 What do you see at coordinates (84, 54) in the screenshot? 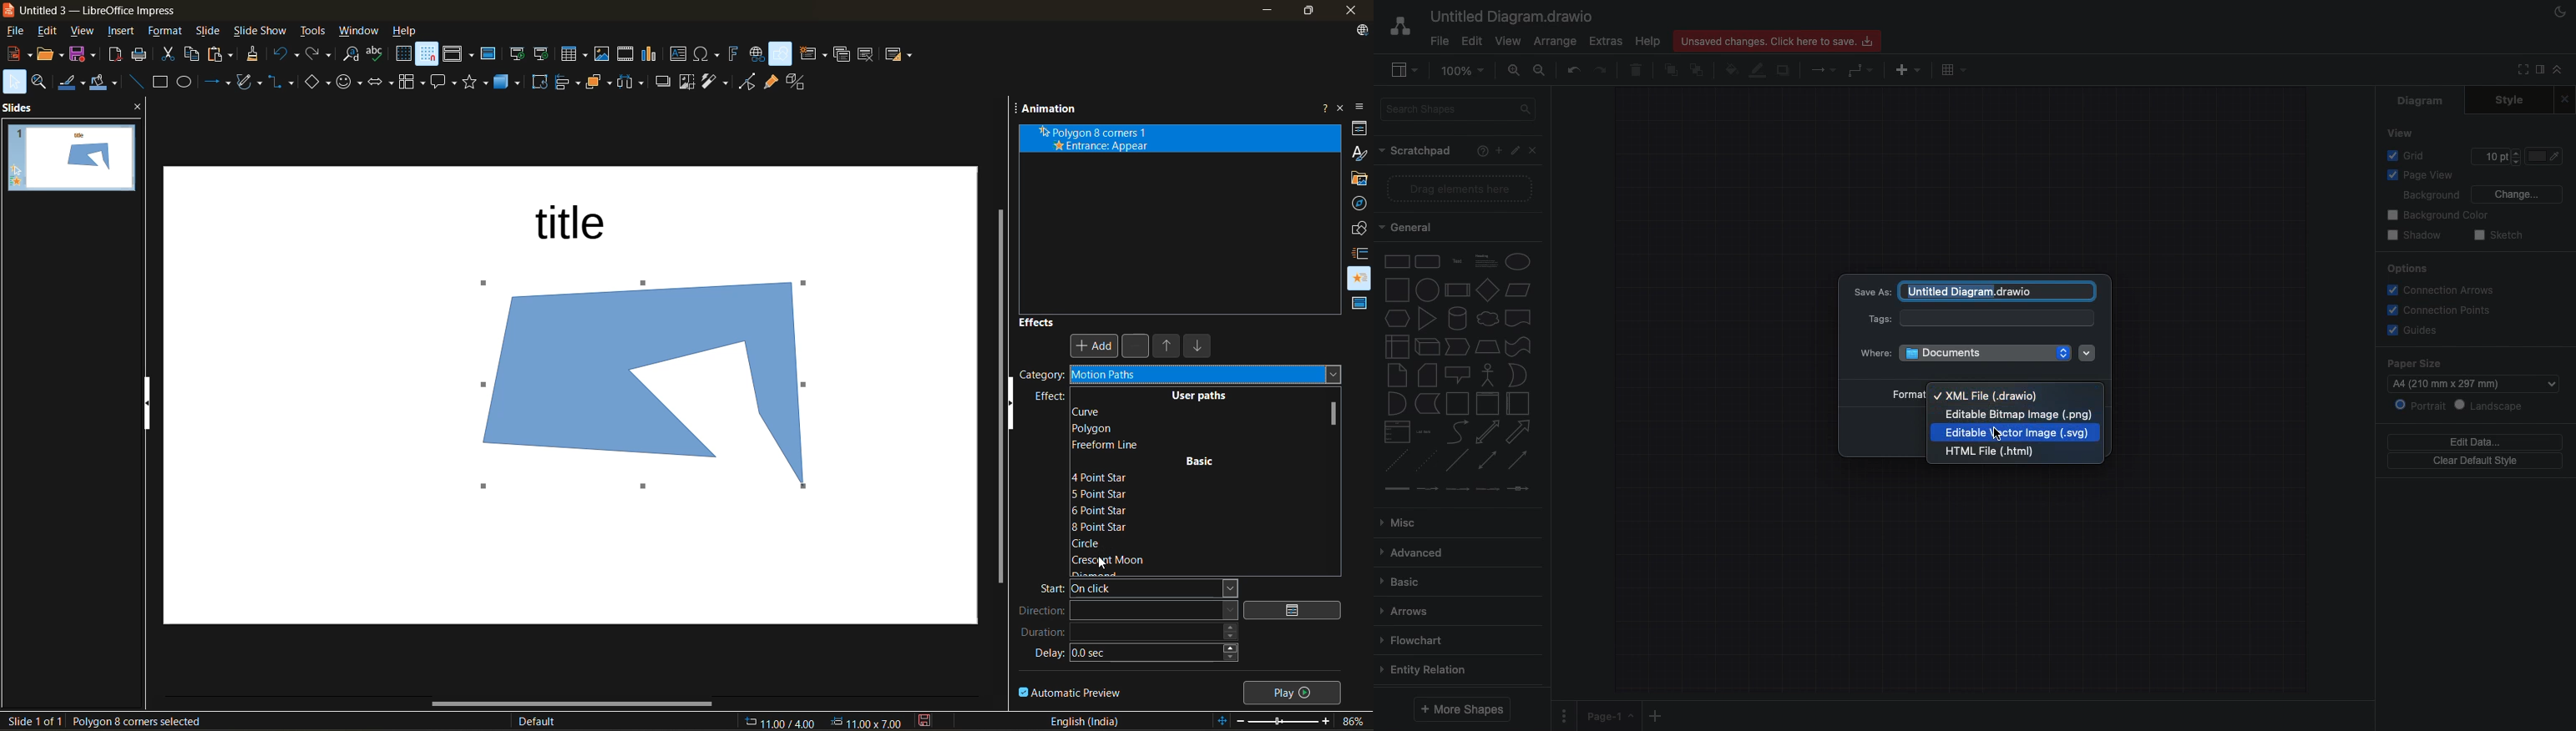
I see `save` at bounding box center [84, 54].